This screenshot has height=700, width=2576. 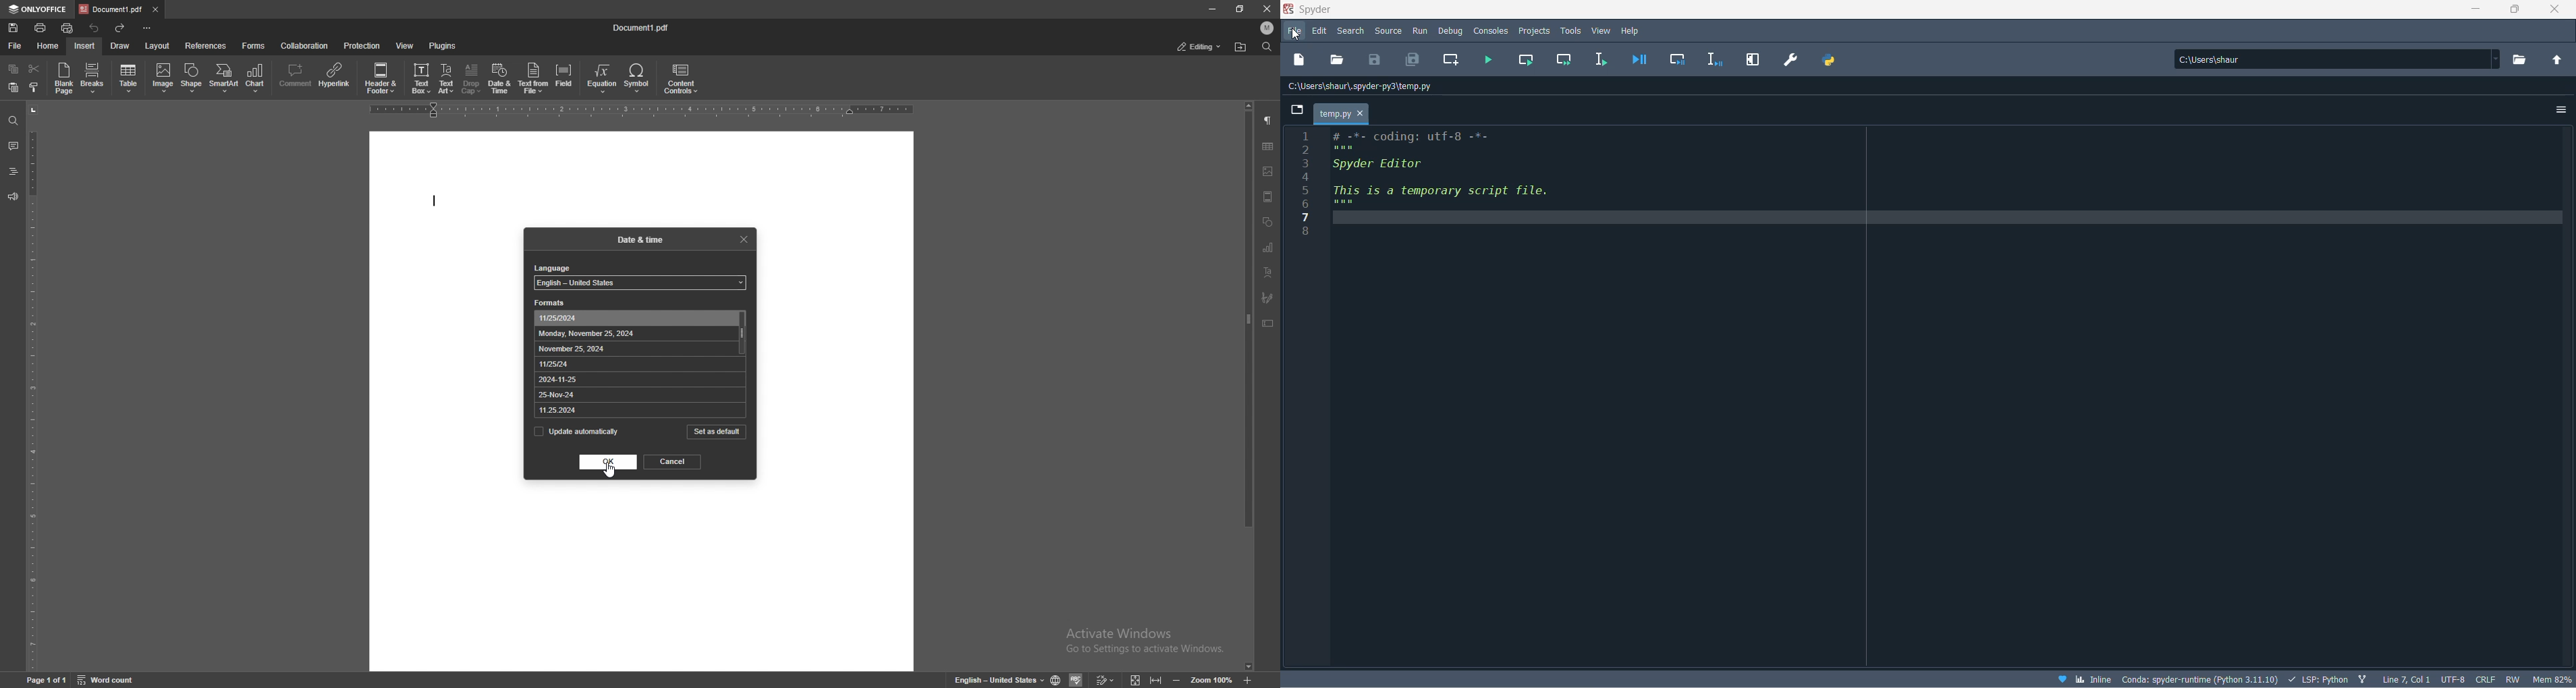 I want to click on word count, so click(x=107, y=680).